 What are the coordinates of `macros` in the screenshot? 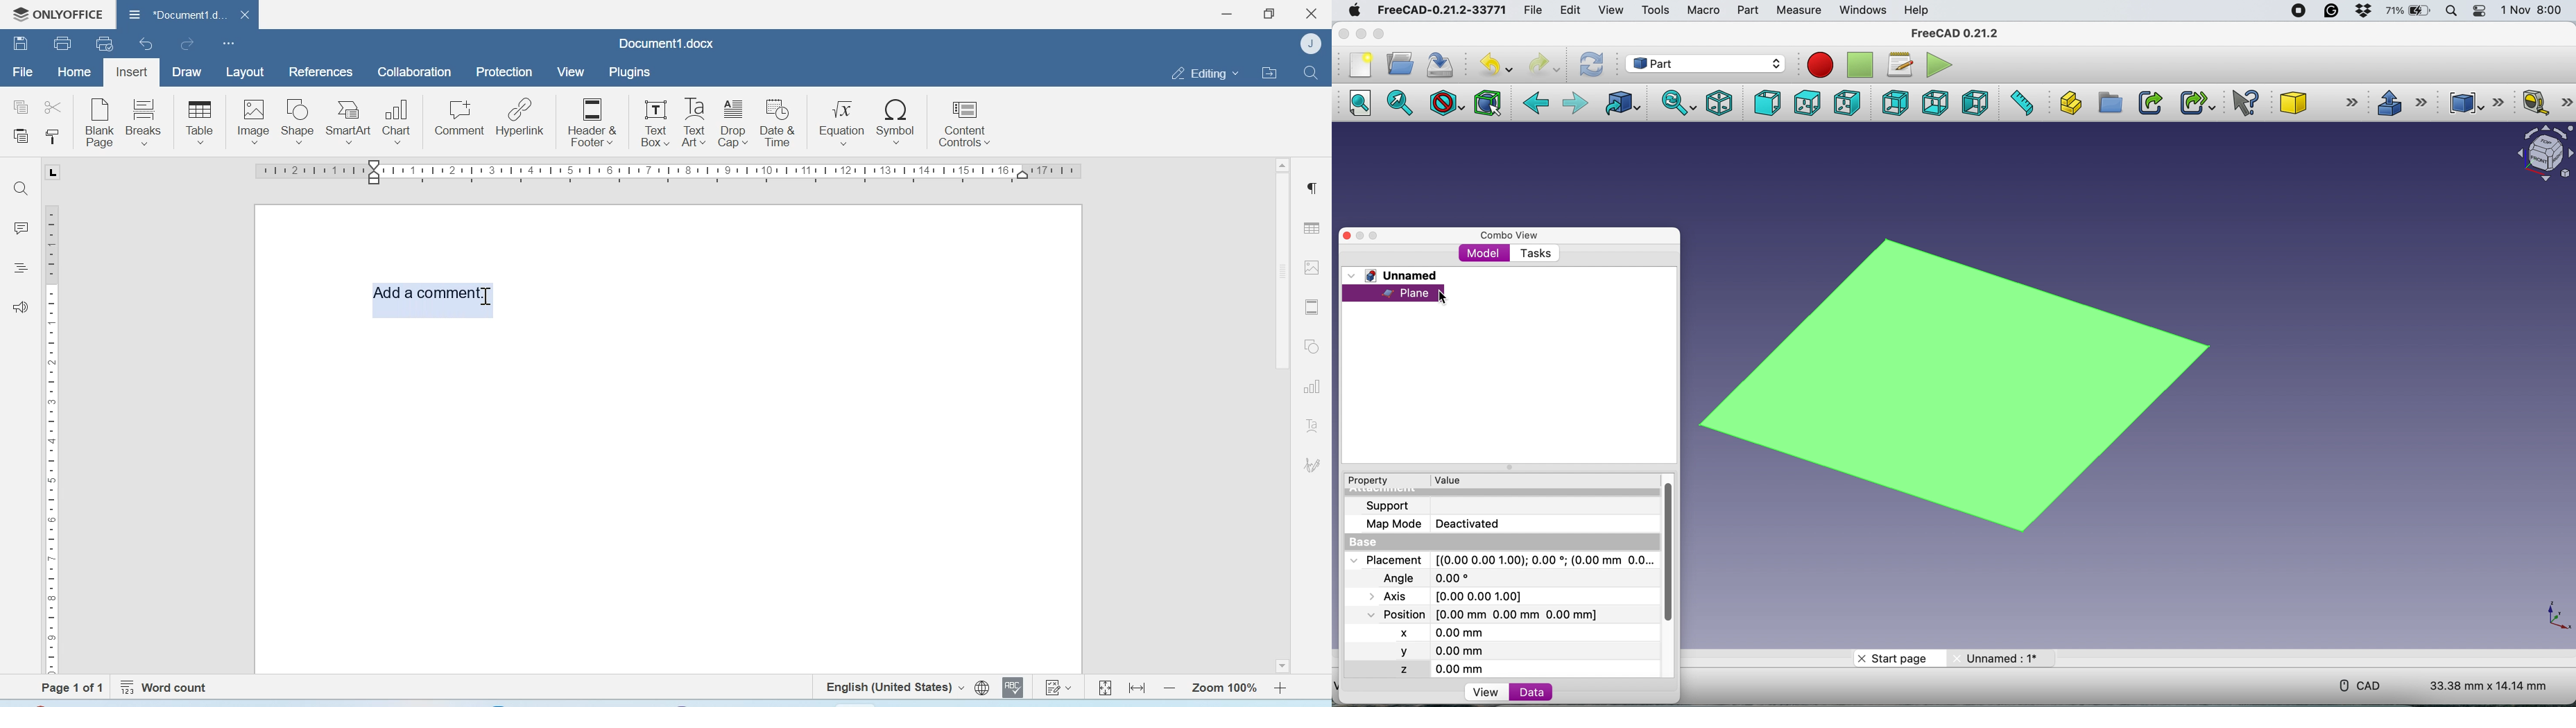 It's located at (1900, 65).